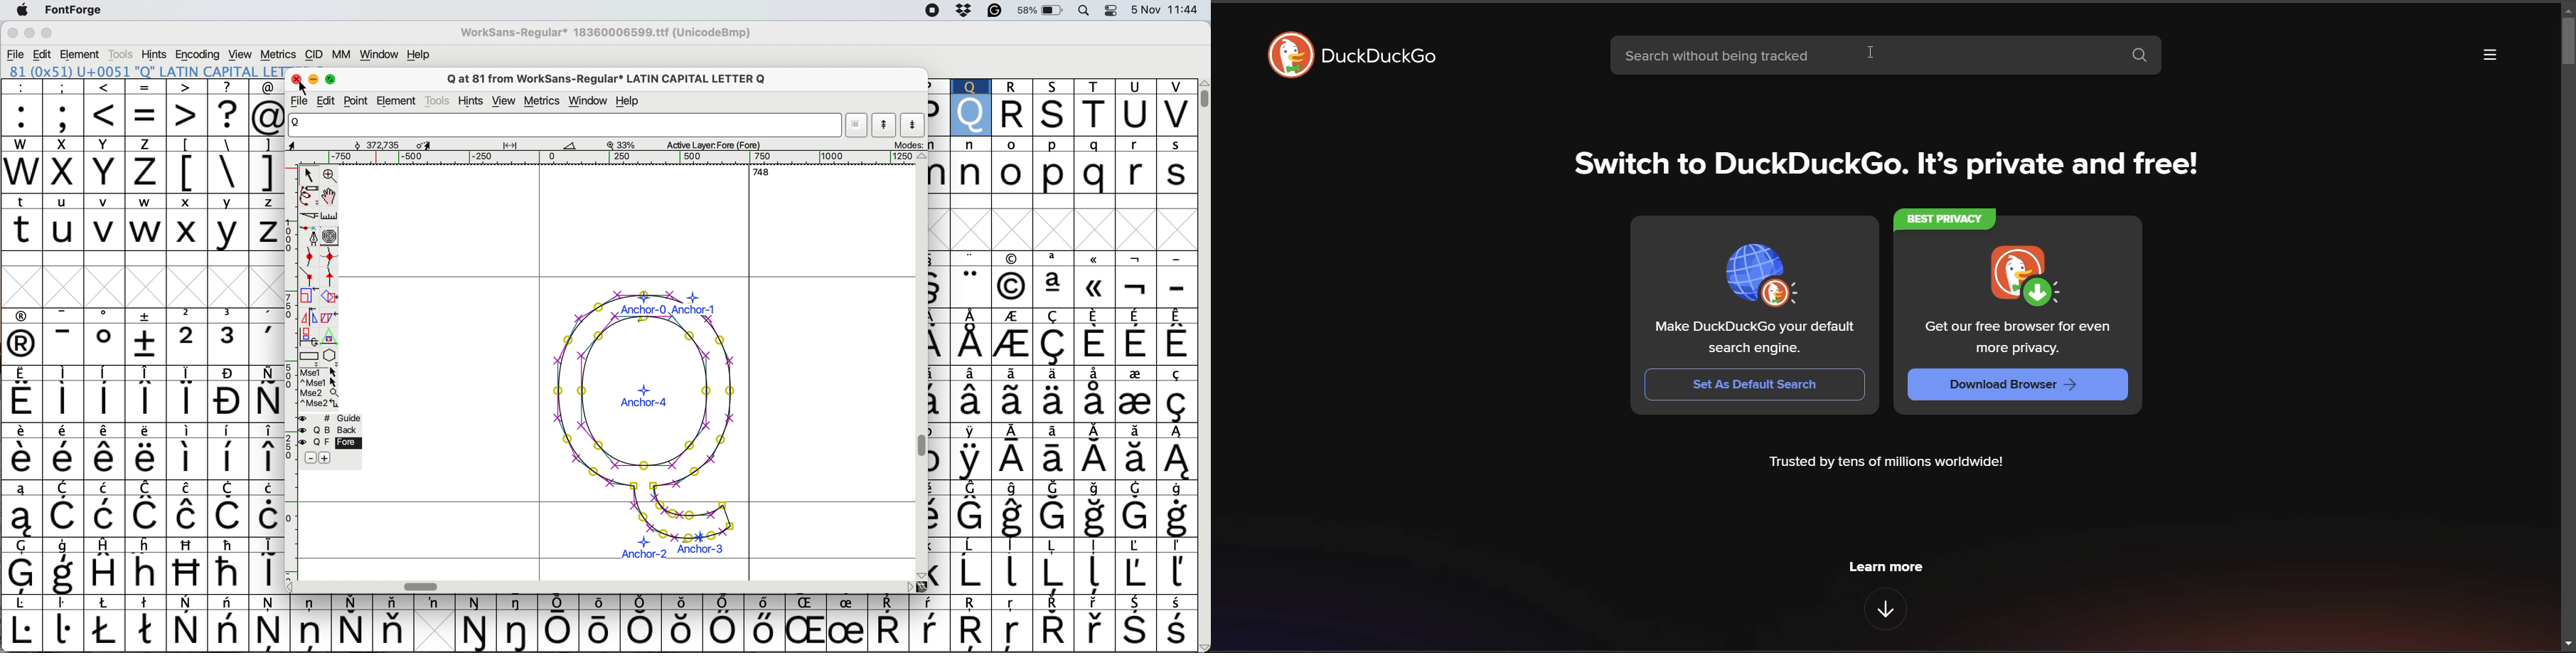  I want to click on glyph details, so click(538, 147).